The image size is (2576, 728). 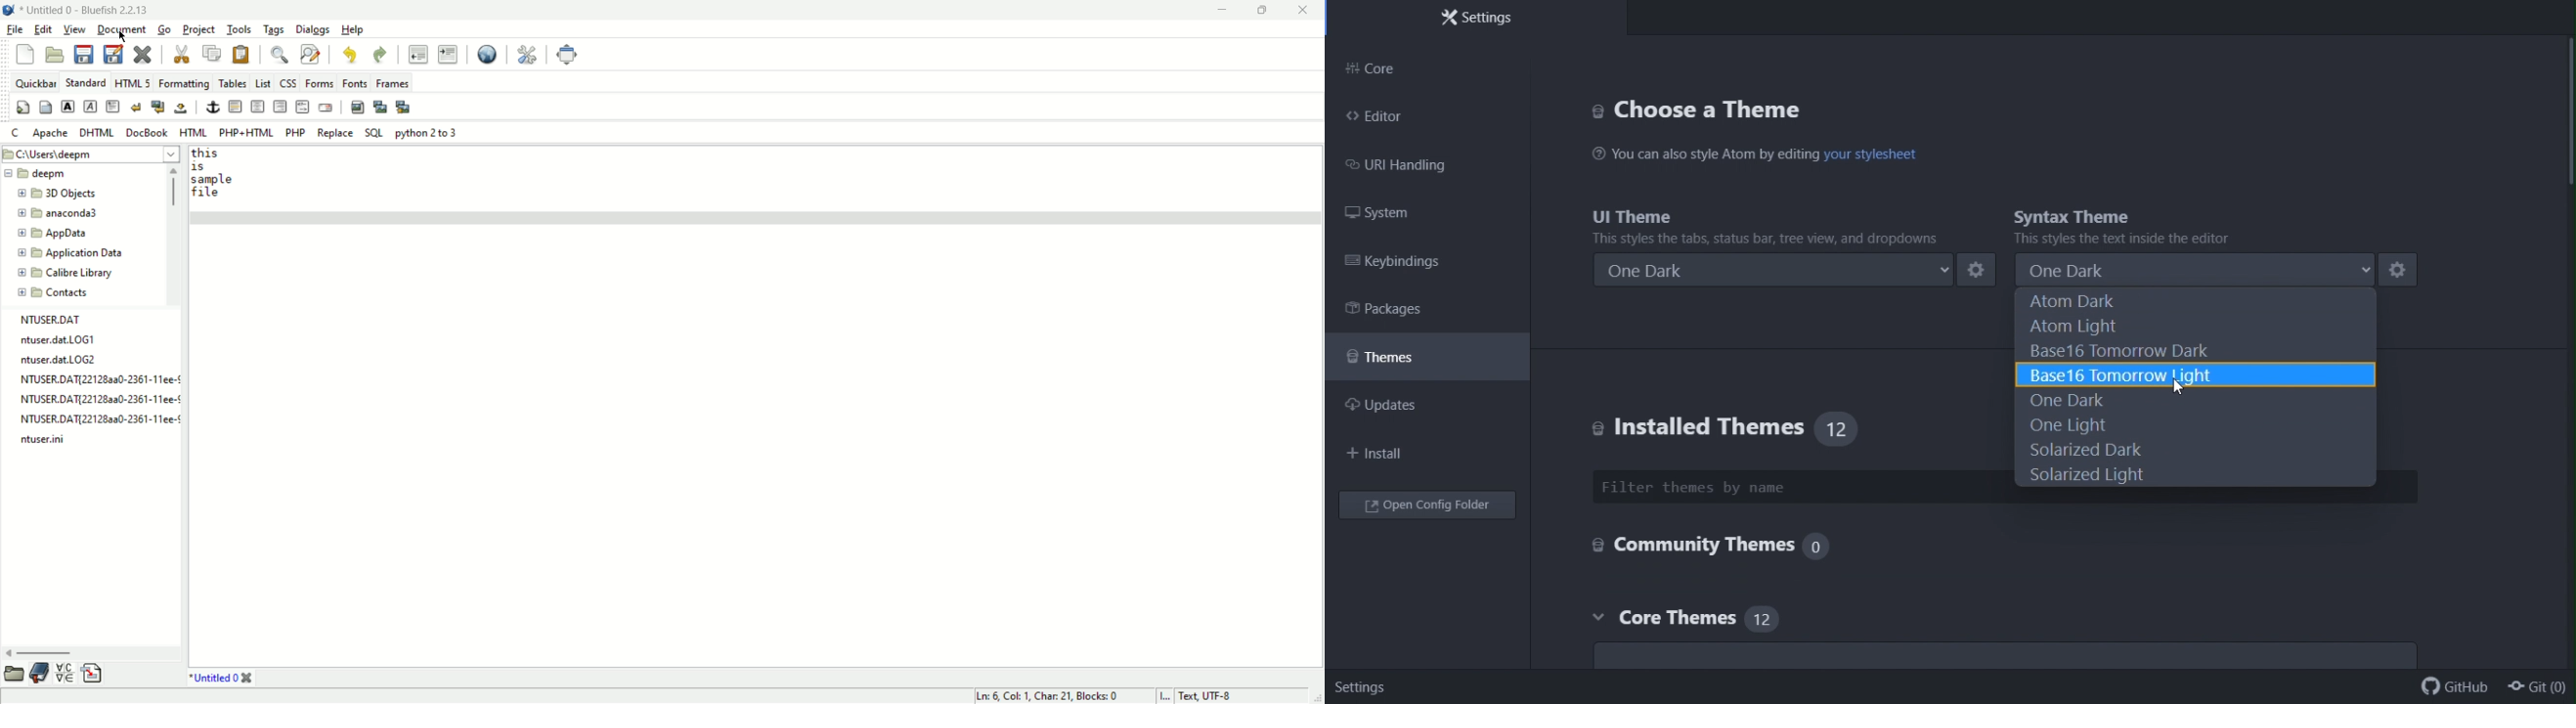 What do you see at coordinates (1478, 19) in the screenshot?
I see `Settings` at bounding box center [1478, 19].